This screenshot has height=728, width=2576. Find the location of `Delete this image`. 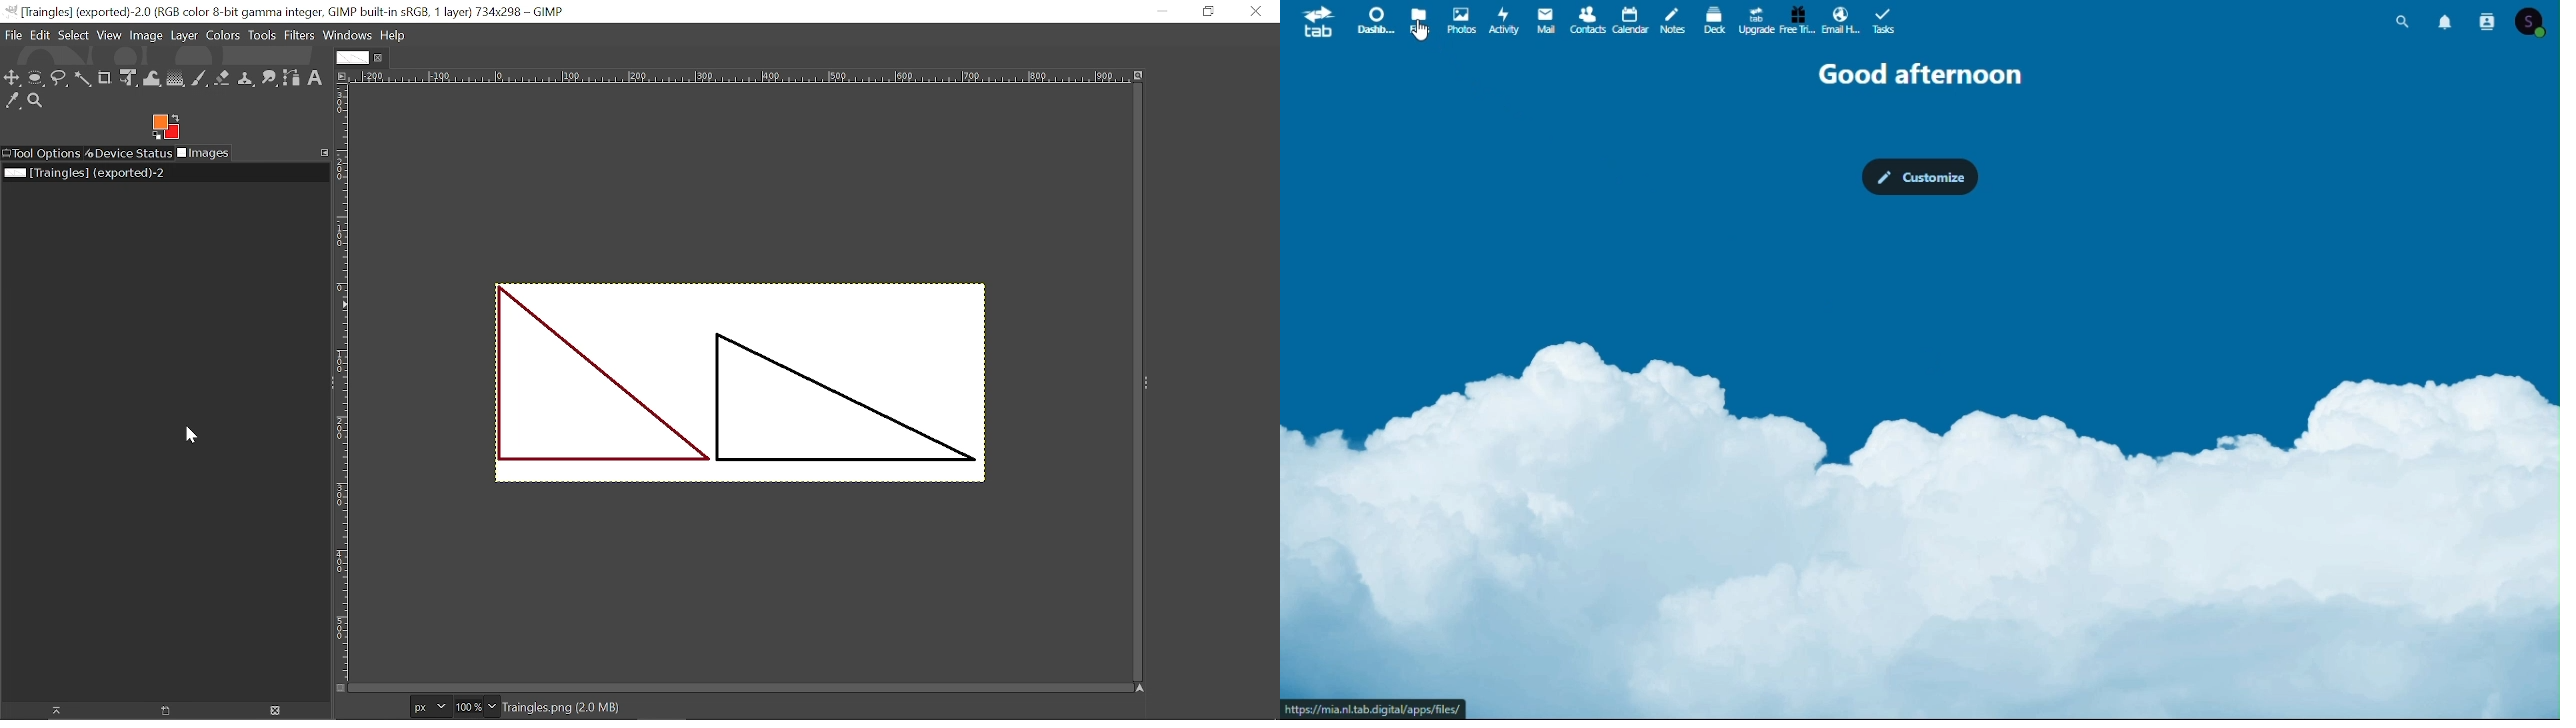

Delete this image is located at coordinates (277, 711).